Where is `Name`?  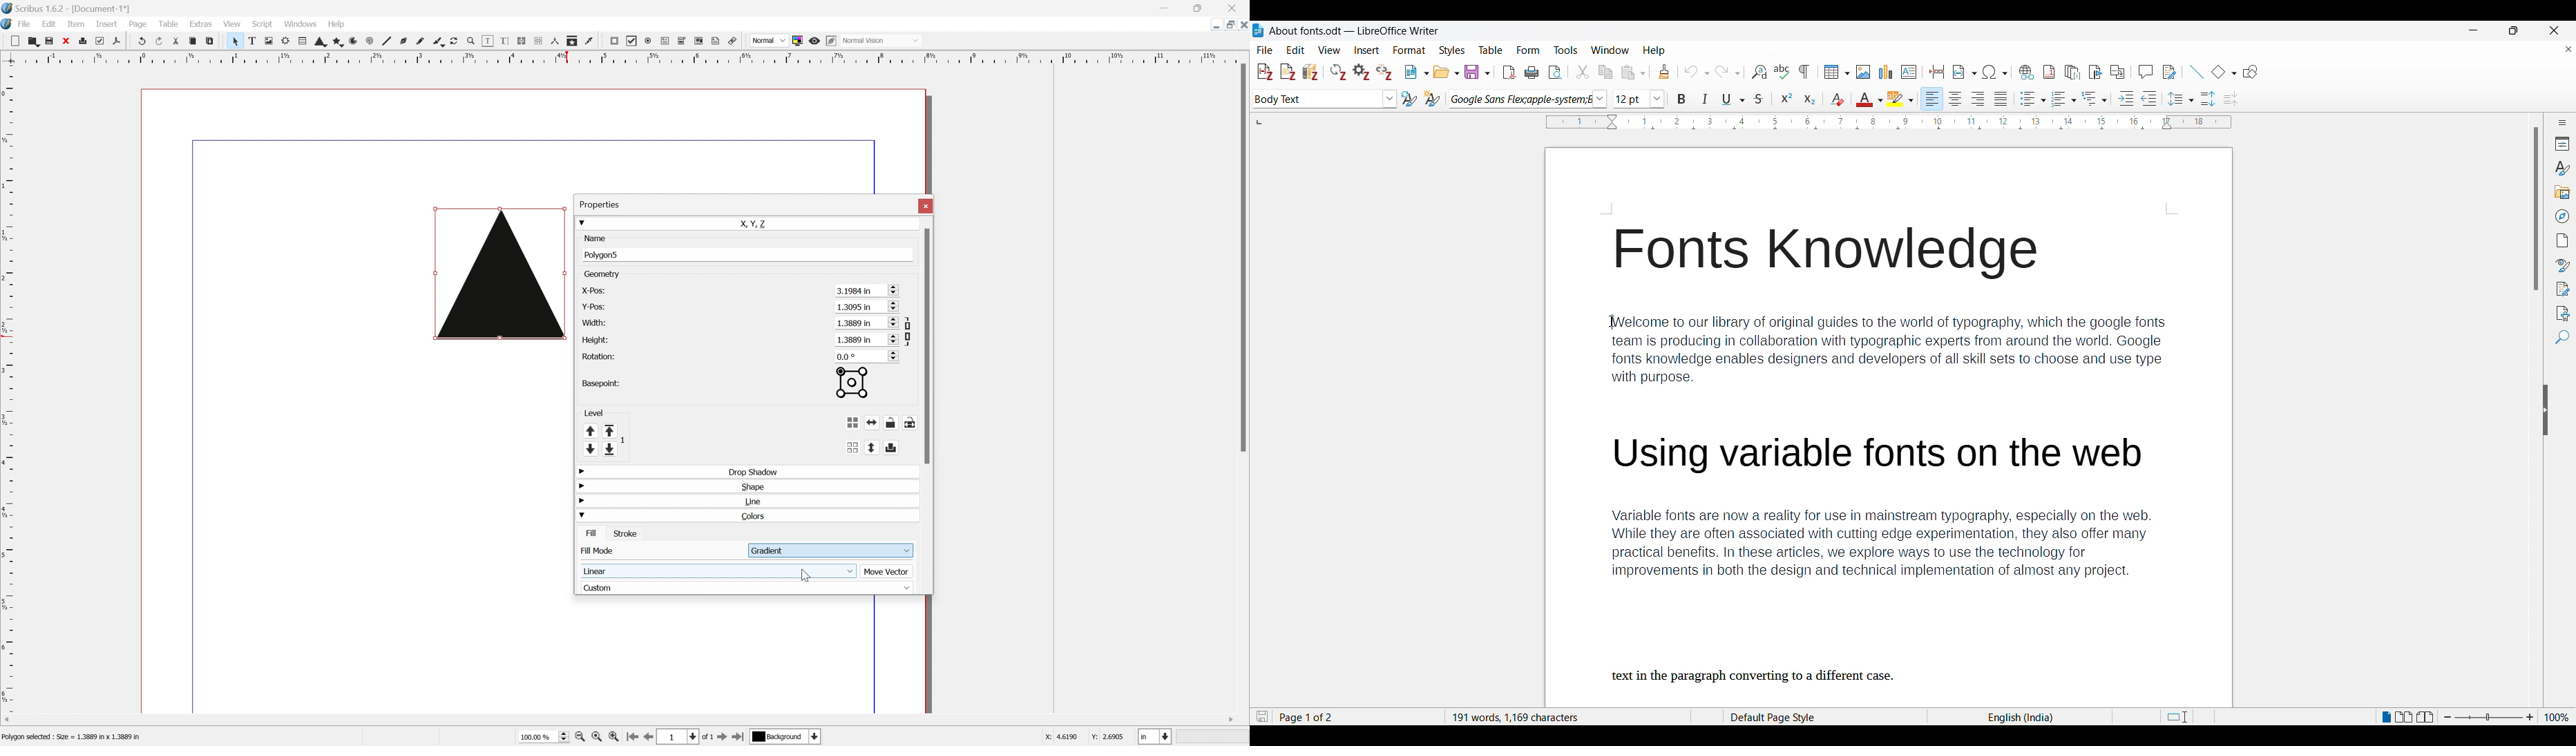
Name is located at coordinates (595, 238).